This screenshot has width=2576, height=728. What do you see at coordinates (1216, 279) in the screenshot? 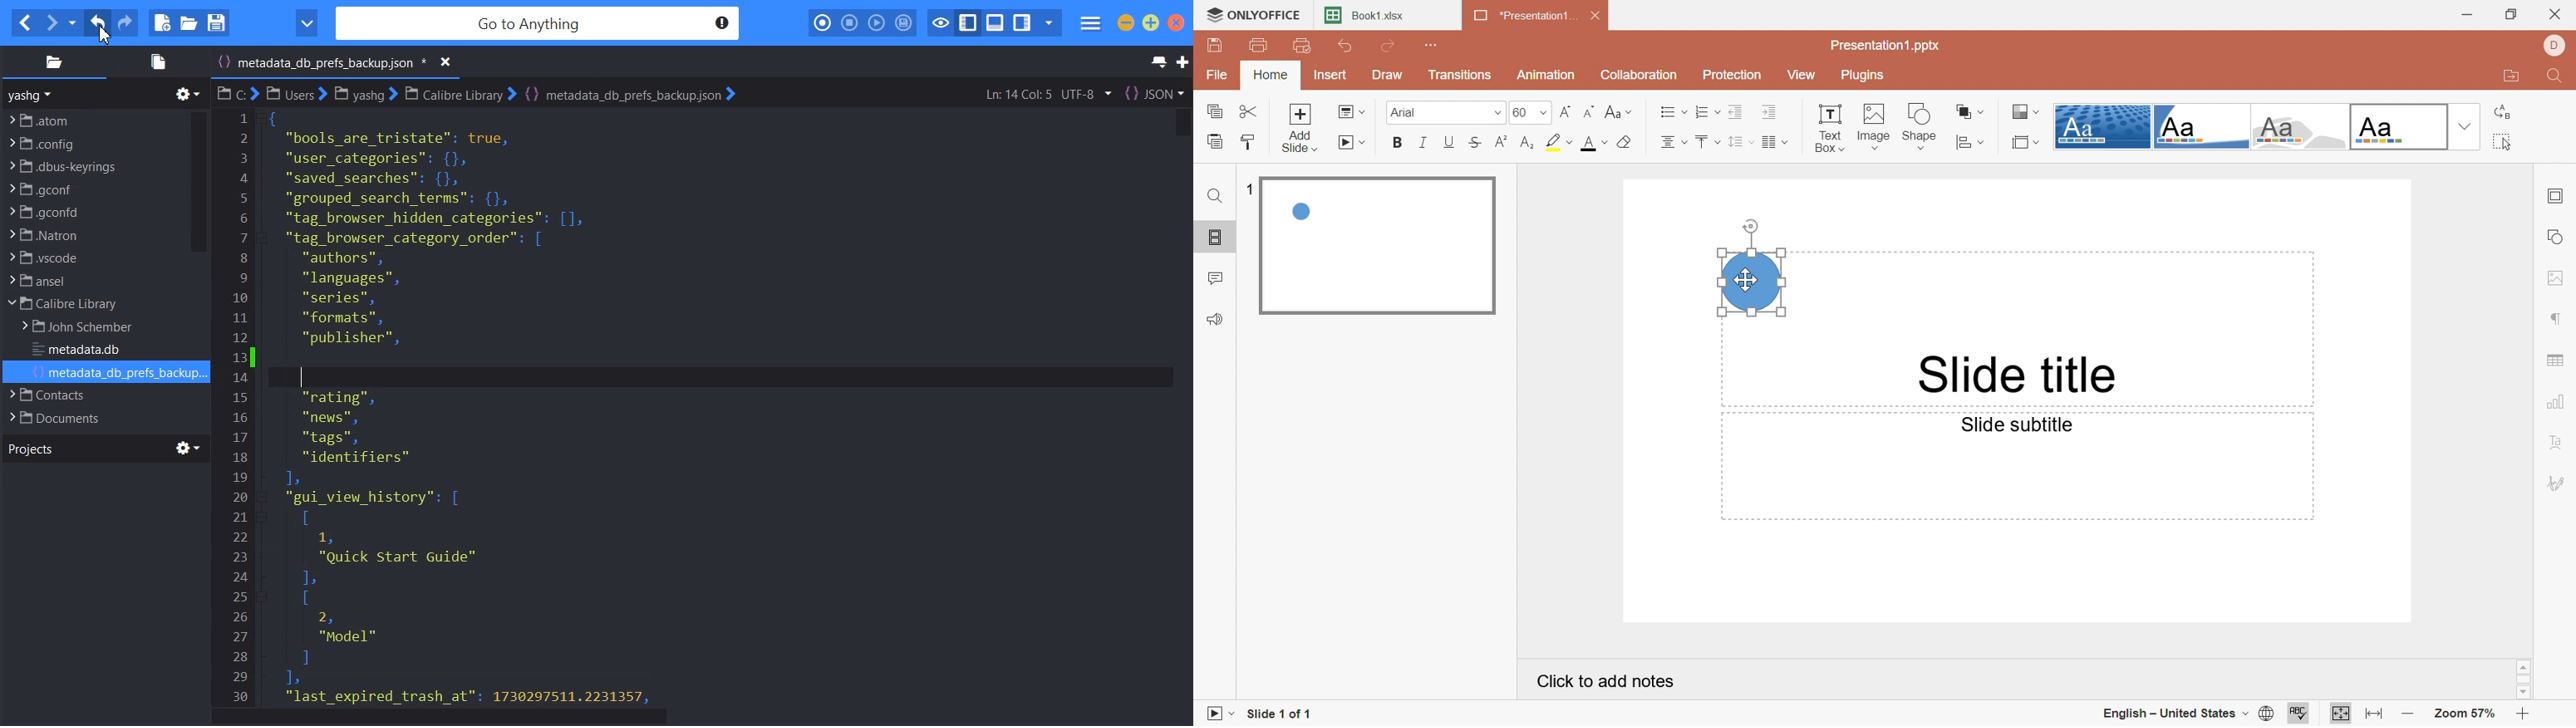
I see `Comments` at bounding box center [1216, 279].